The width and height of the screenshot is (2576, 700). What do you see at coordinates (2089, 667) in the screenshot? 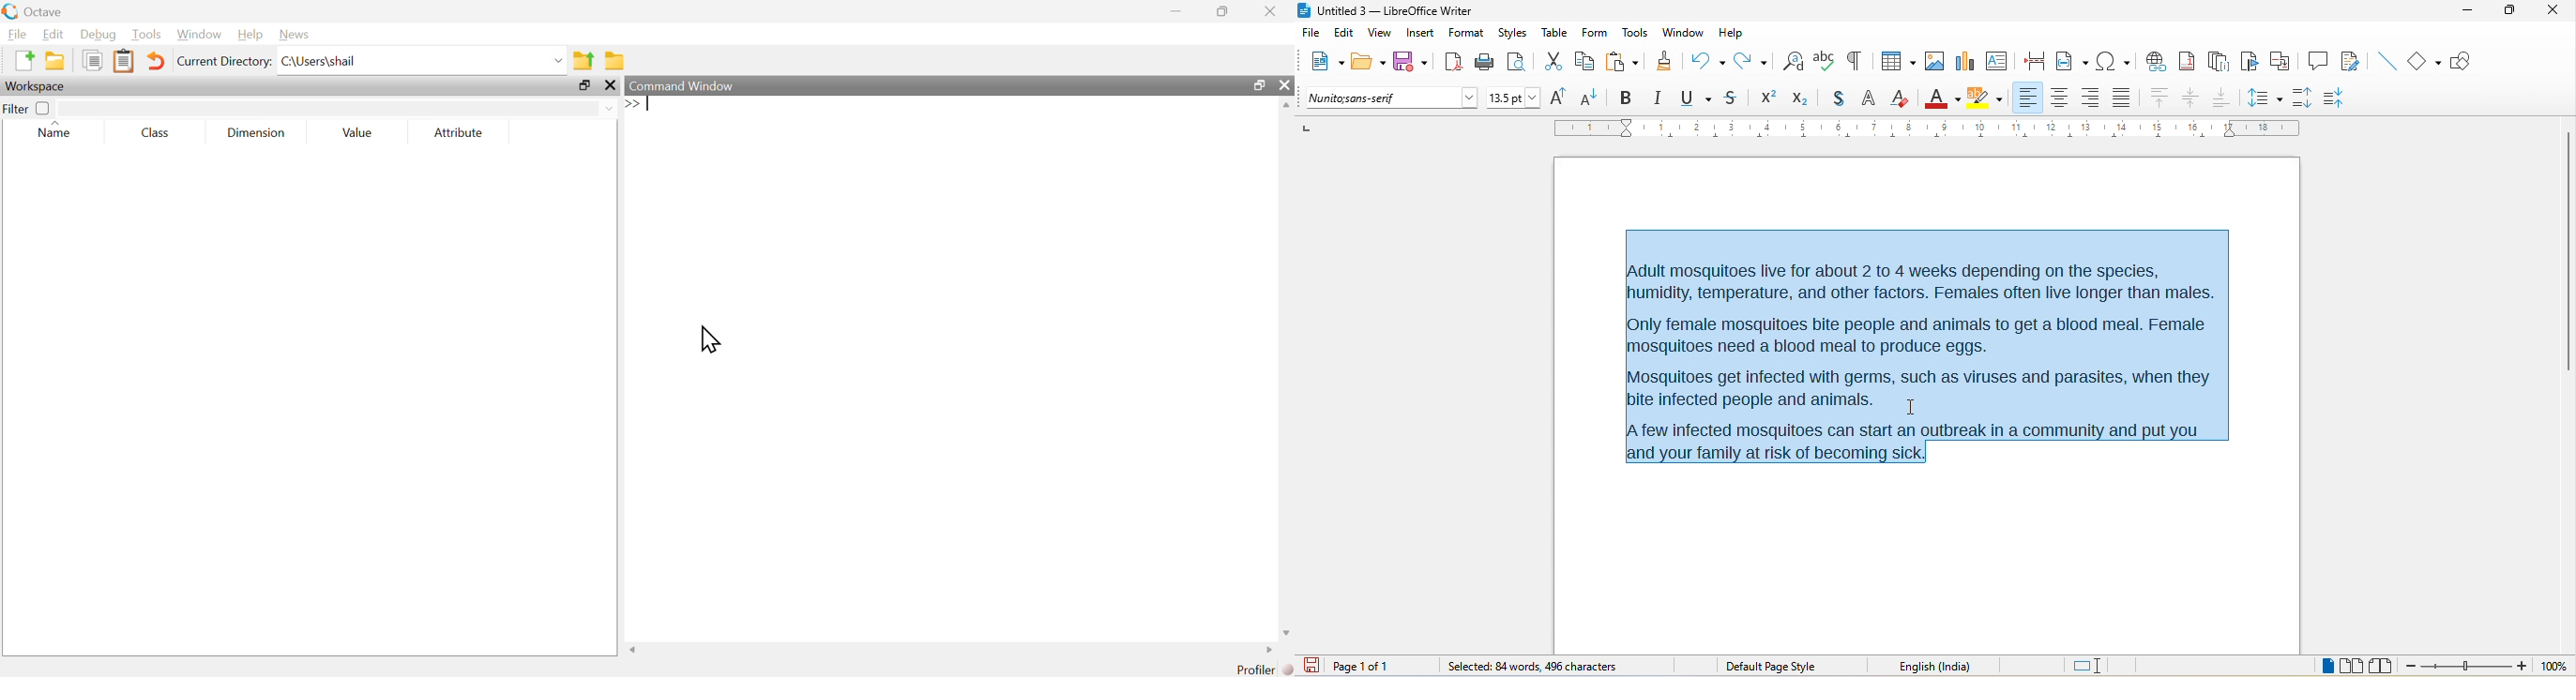
I see `standard selection` at bounding box center [2089, 667].